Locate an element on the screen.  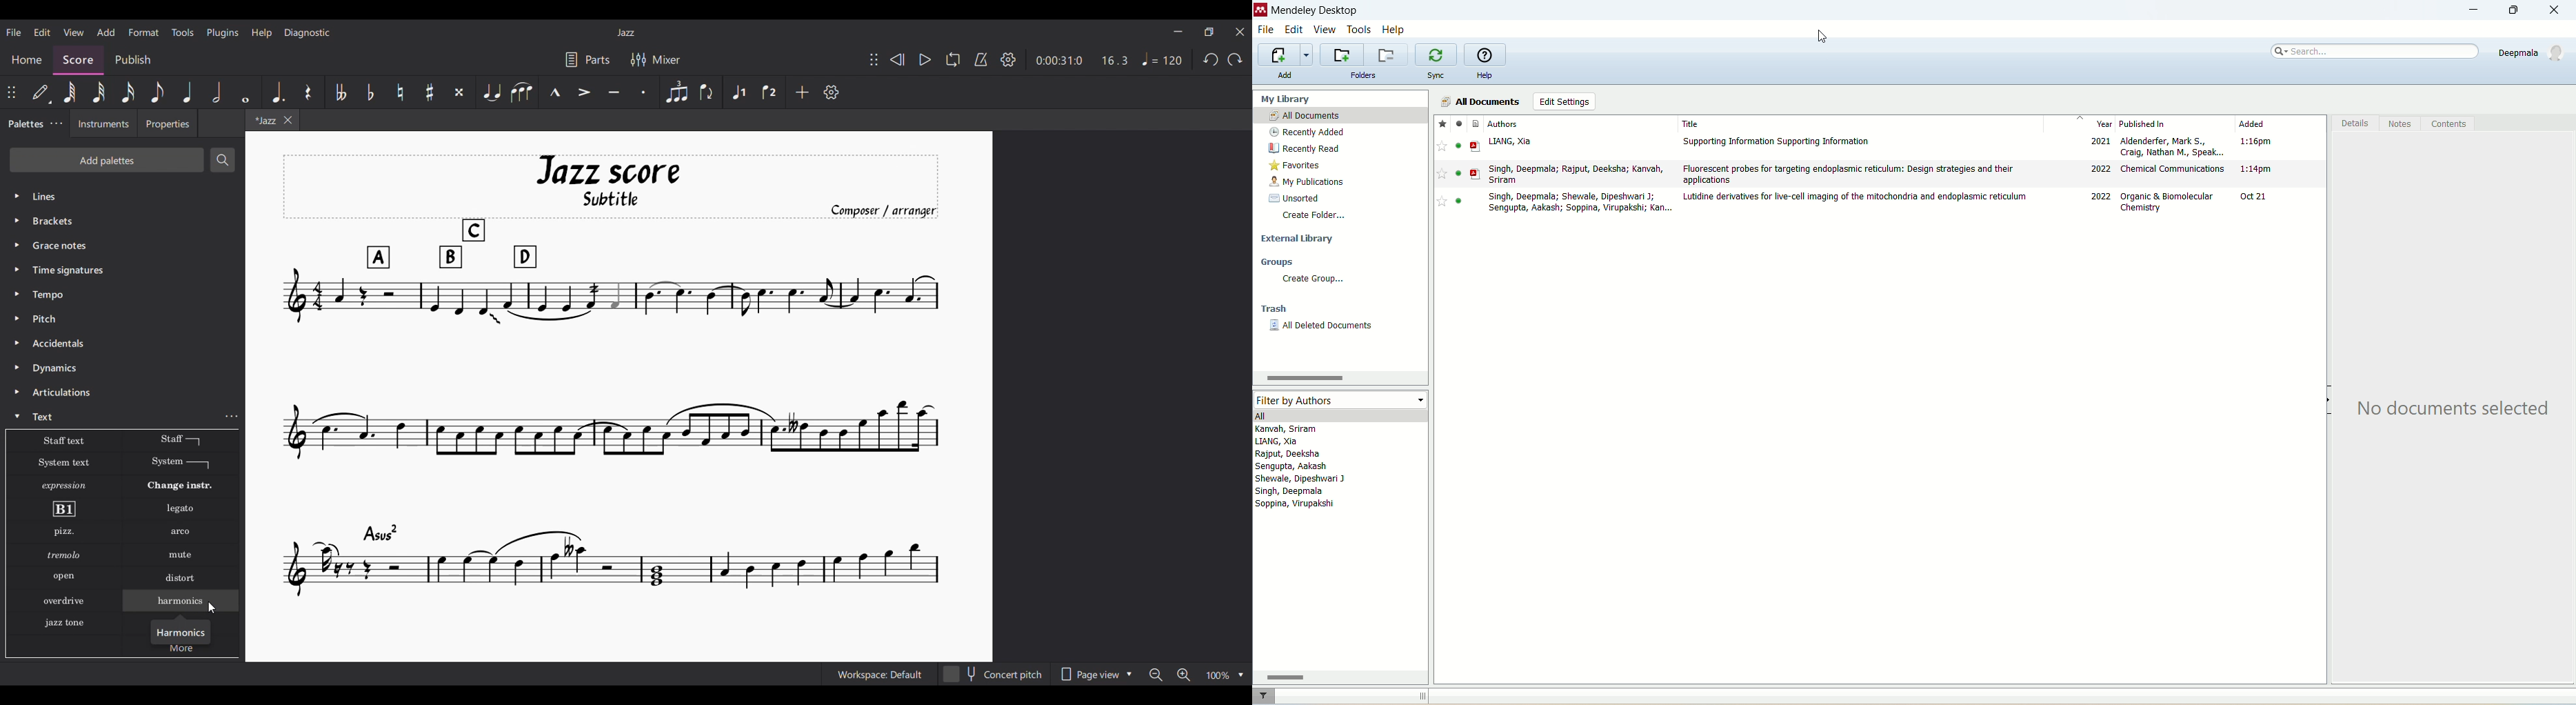
Change position is located at coordinates (874, 59).